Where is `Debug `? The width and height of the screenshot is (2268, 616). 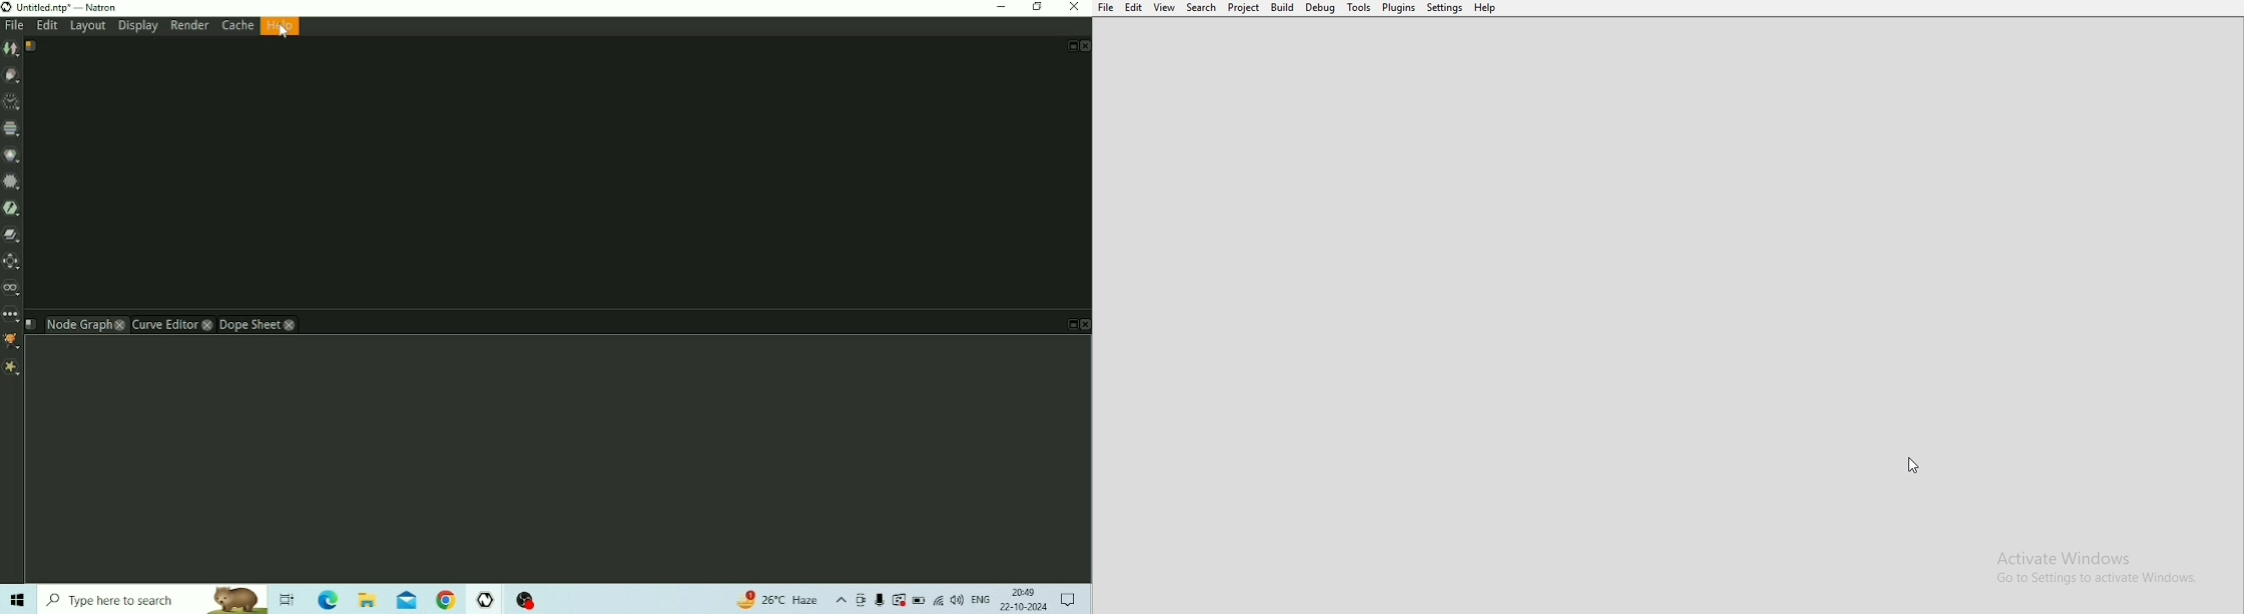
Debug  is located at coordinates (1320, 8).